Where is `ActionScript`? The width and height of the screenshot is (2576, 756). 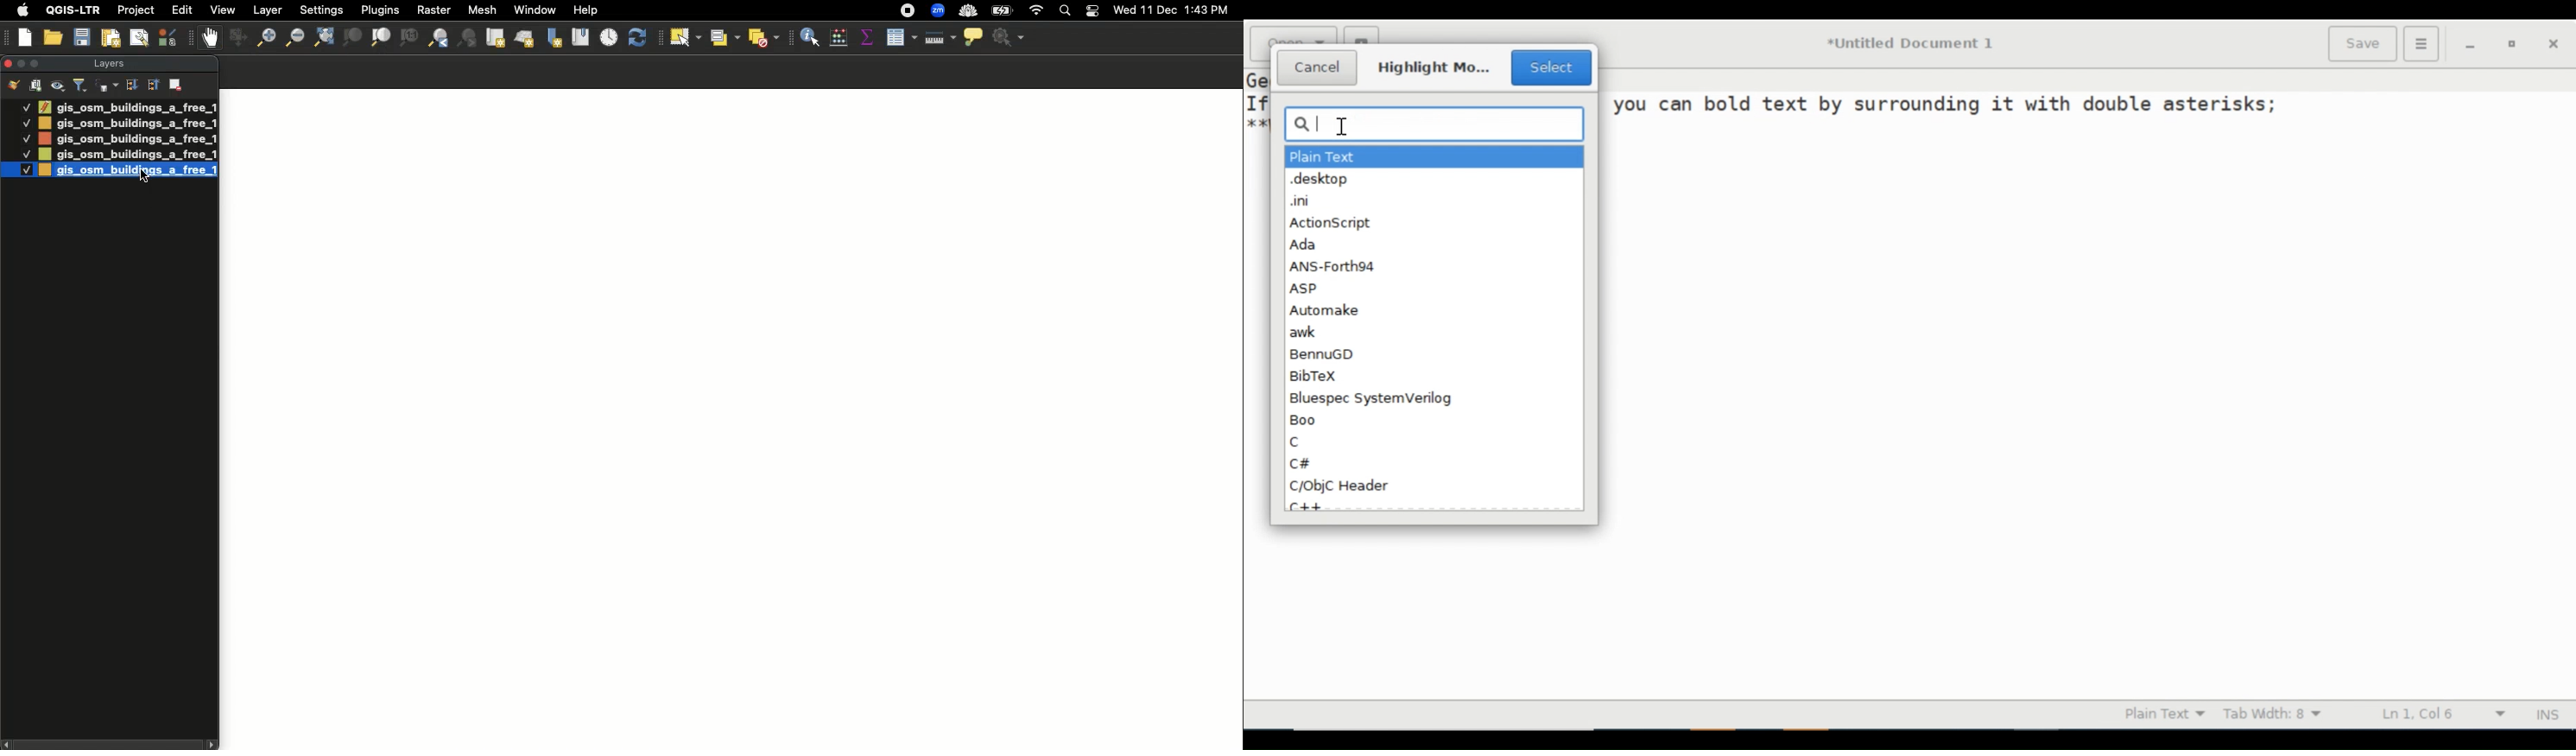
ActionScript is located at coordinates (1330, 222).